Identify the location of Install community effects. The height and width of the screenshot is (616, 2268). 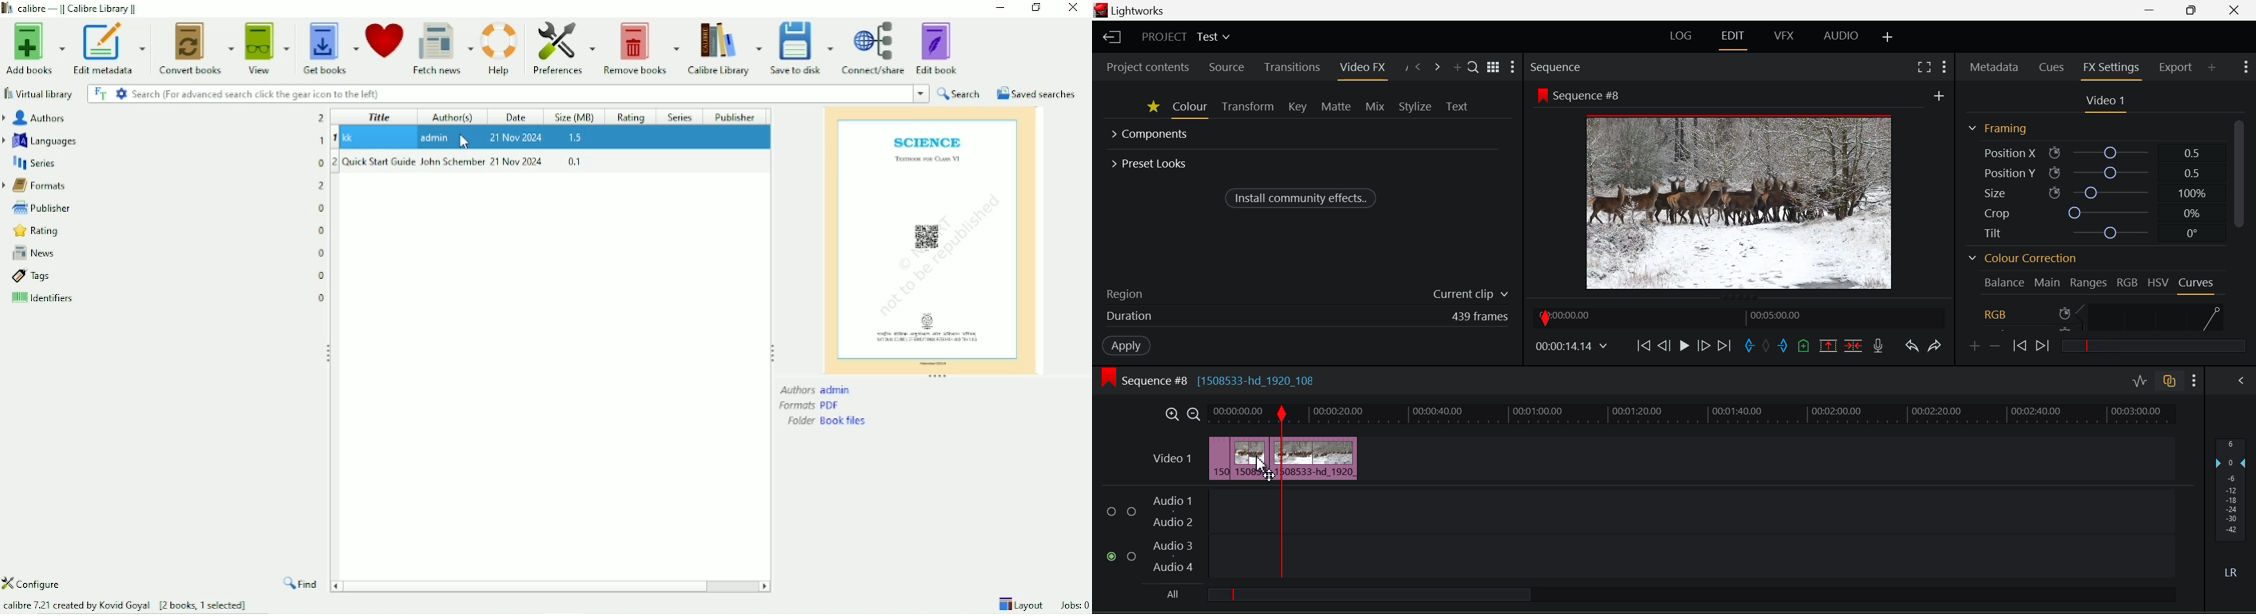
(1303, 197).